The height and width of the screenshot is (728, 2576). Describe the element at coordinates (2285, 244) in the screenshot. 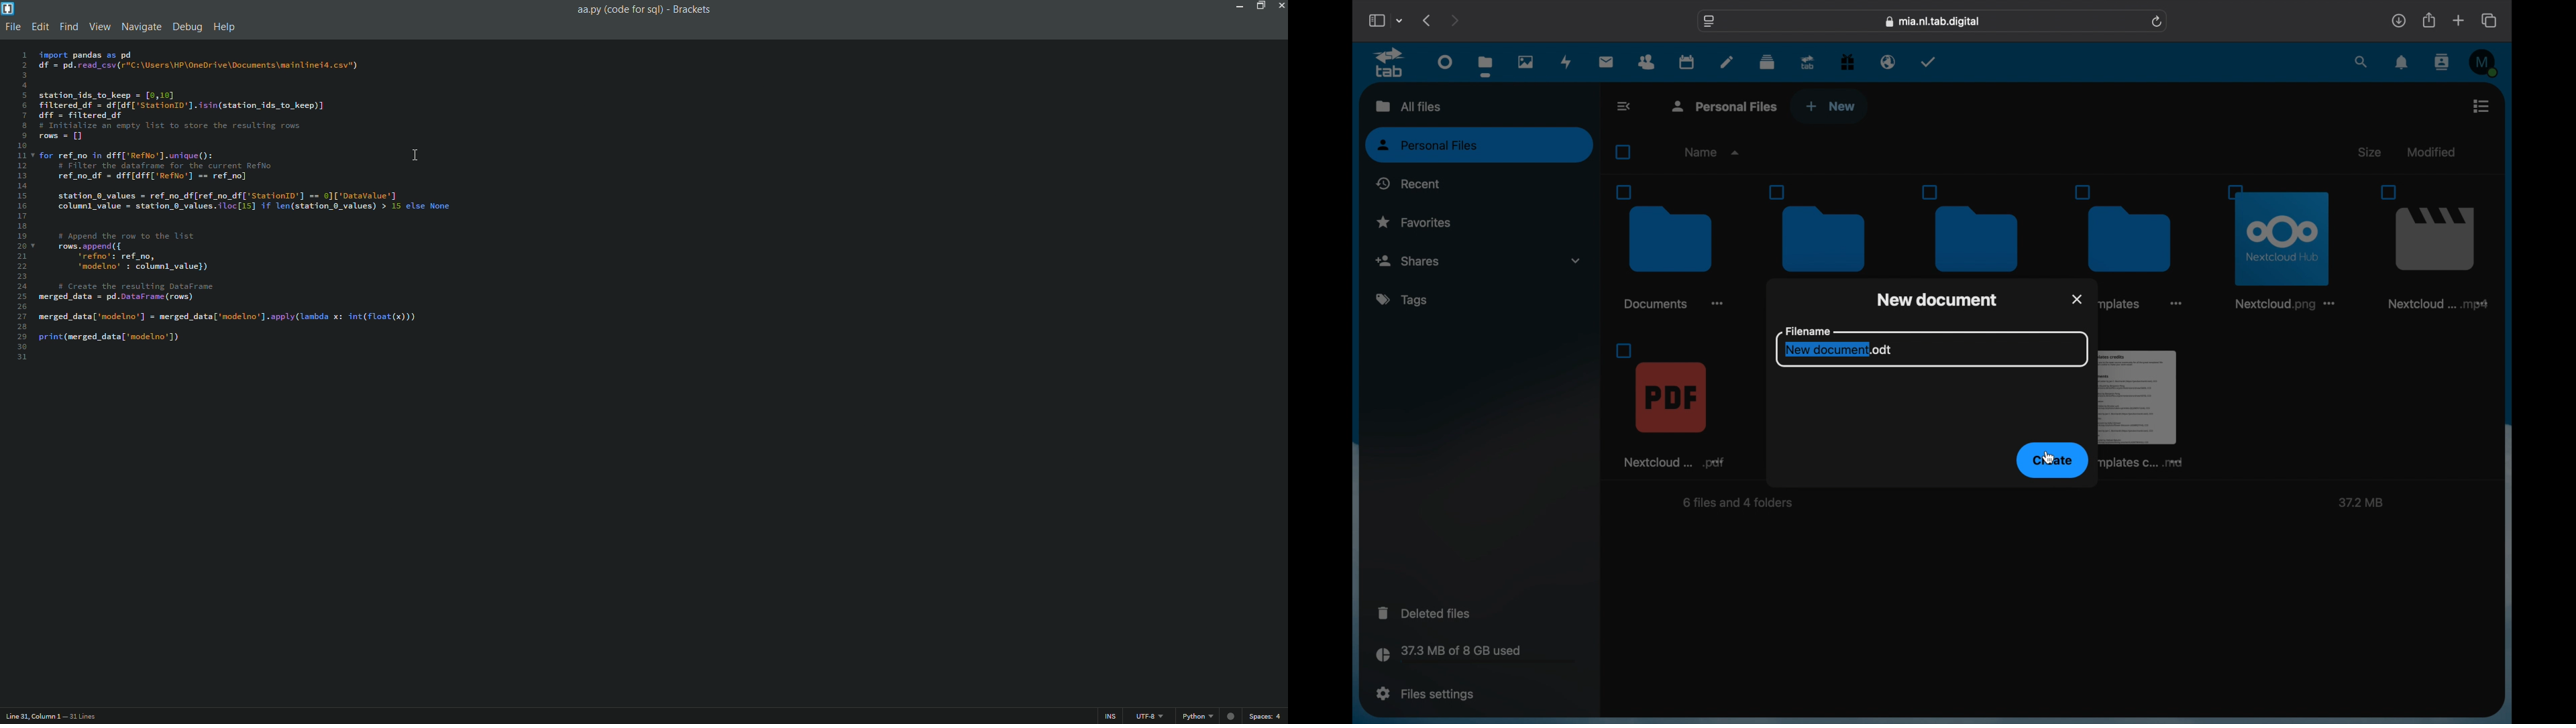

I see `file` at that location.